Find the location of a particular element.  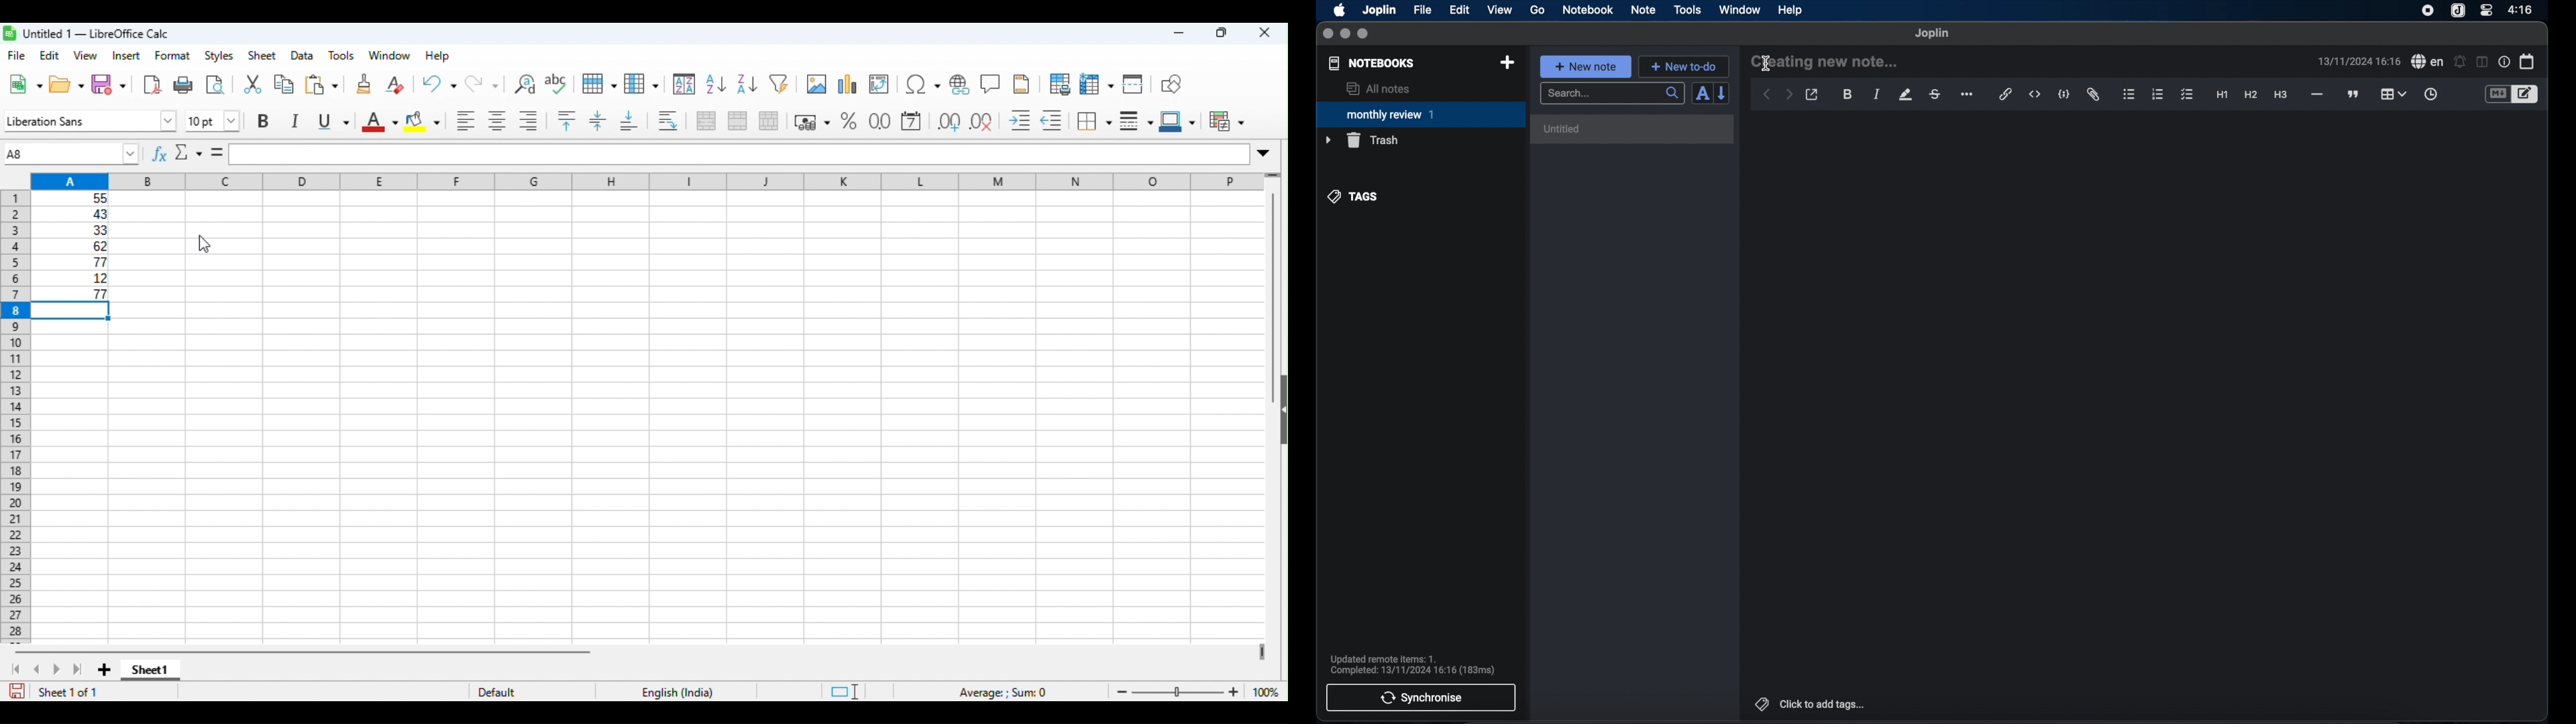

save is located at coordinates (109, 85).